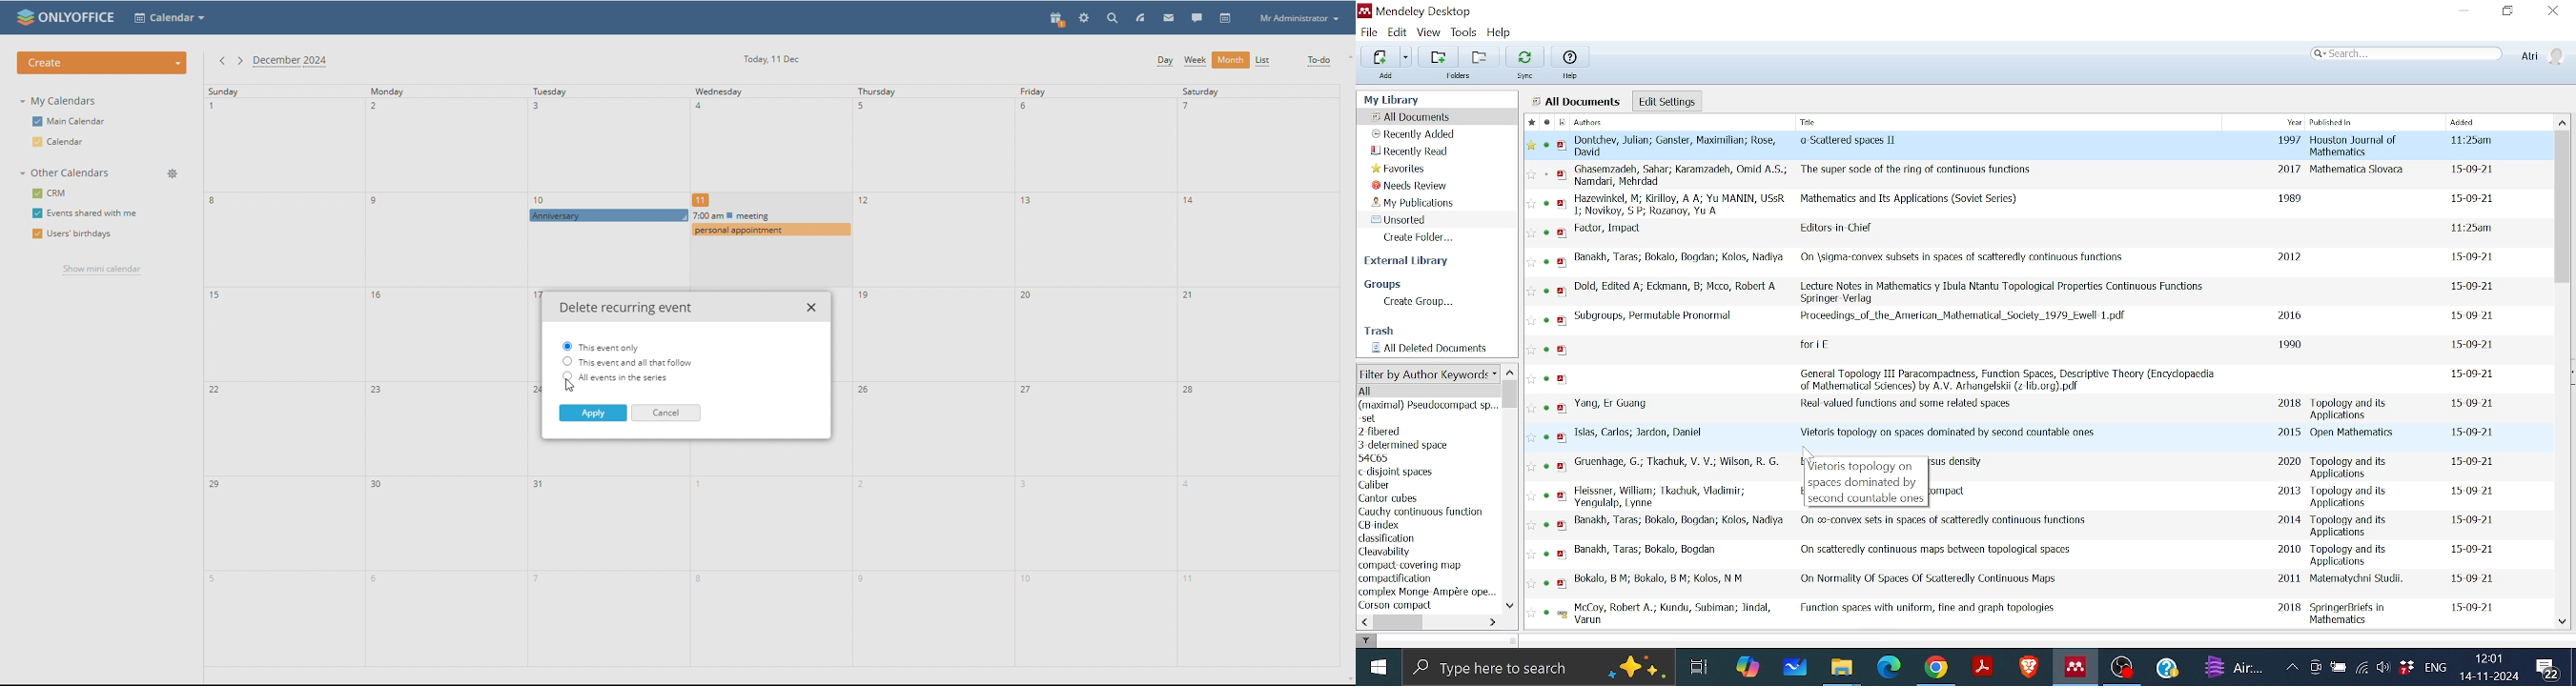 The width and height of the screenshot is (2576, 700). Describe the element at coordinates (1502, 32) in the screenshot. I see `Help` at that location.